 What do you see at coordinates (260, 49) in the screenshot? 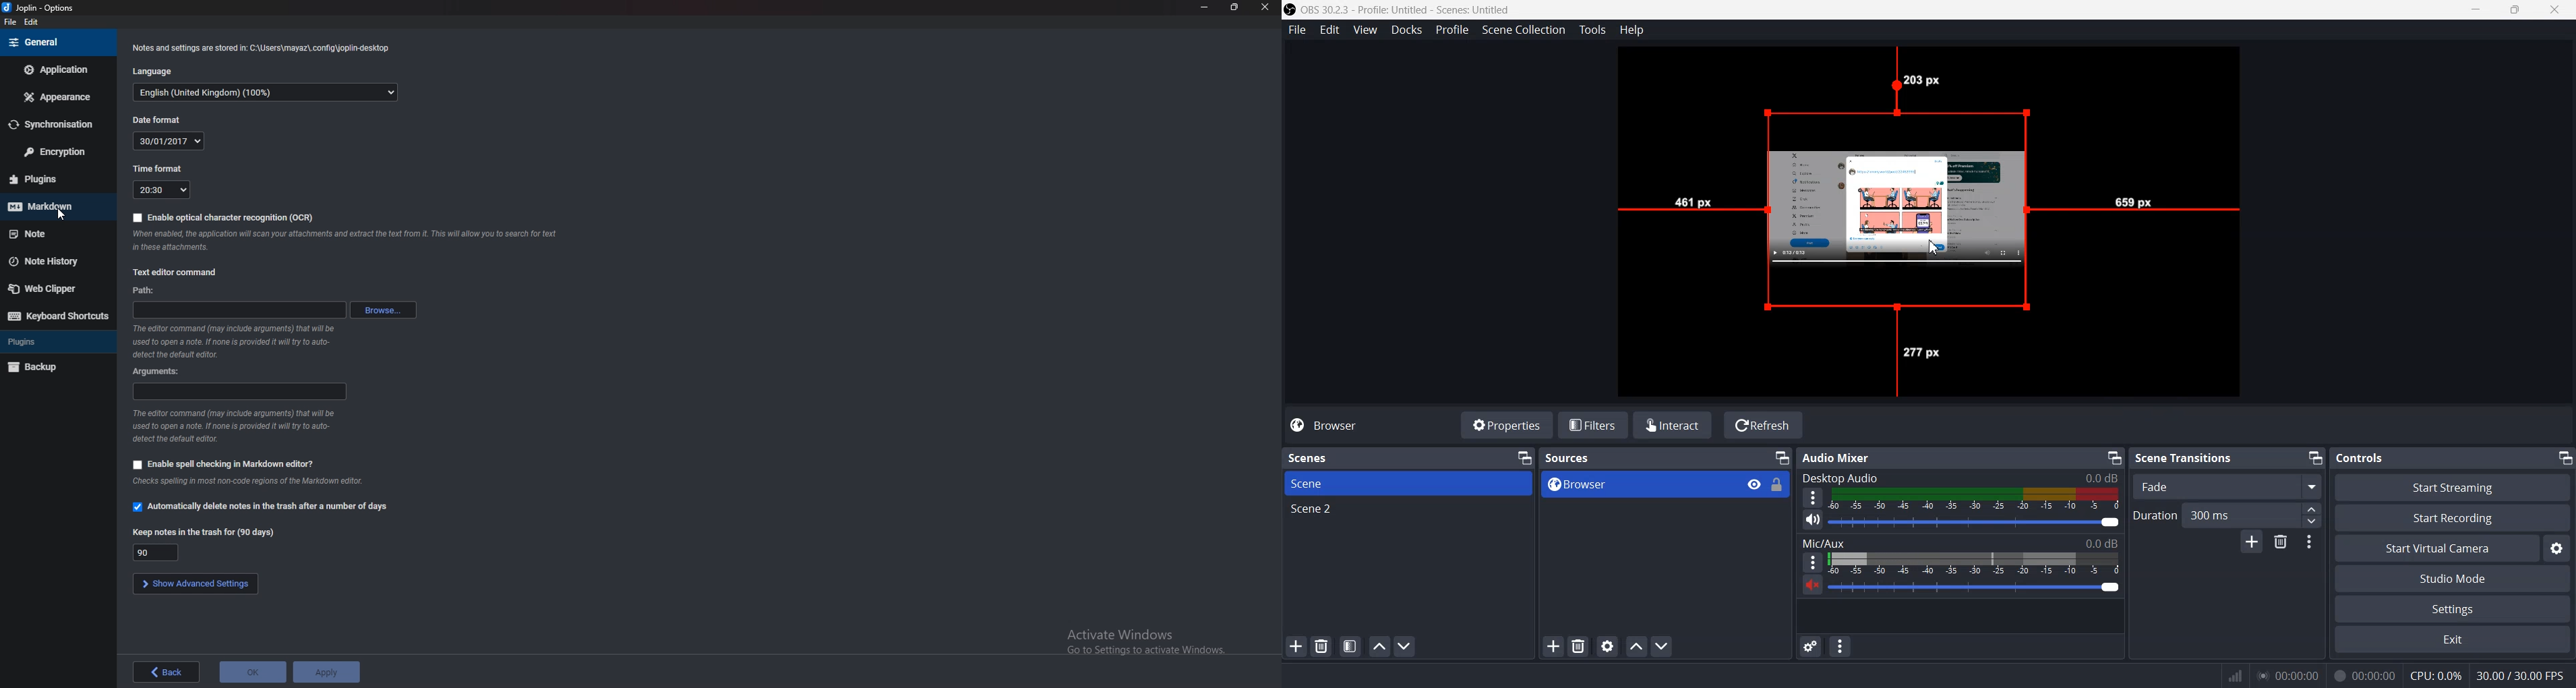
I see `info` at bounding box center [260, 49].